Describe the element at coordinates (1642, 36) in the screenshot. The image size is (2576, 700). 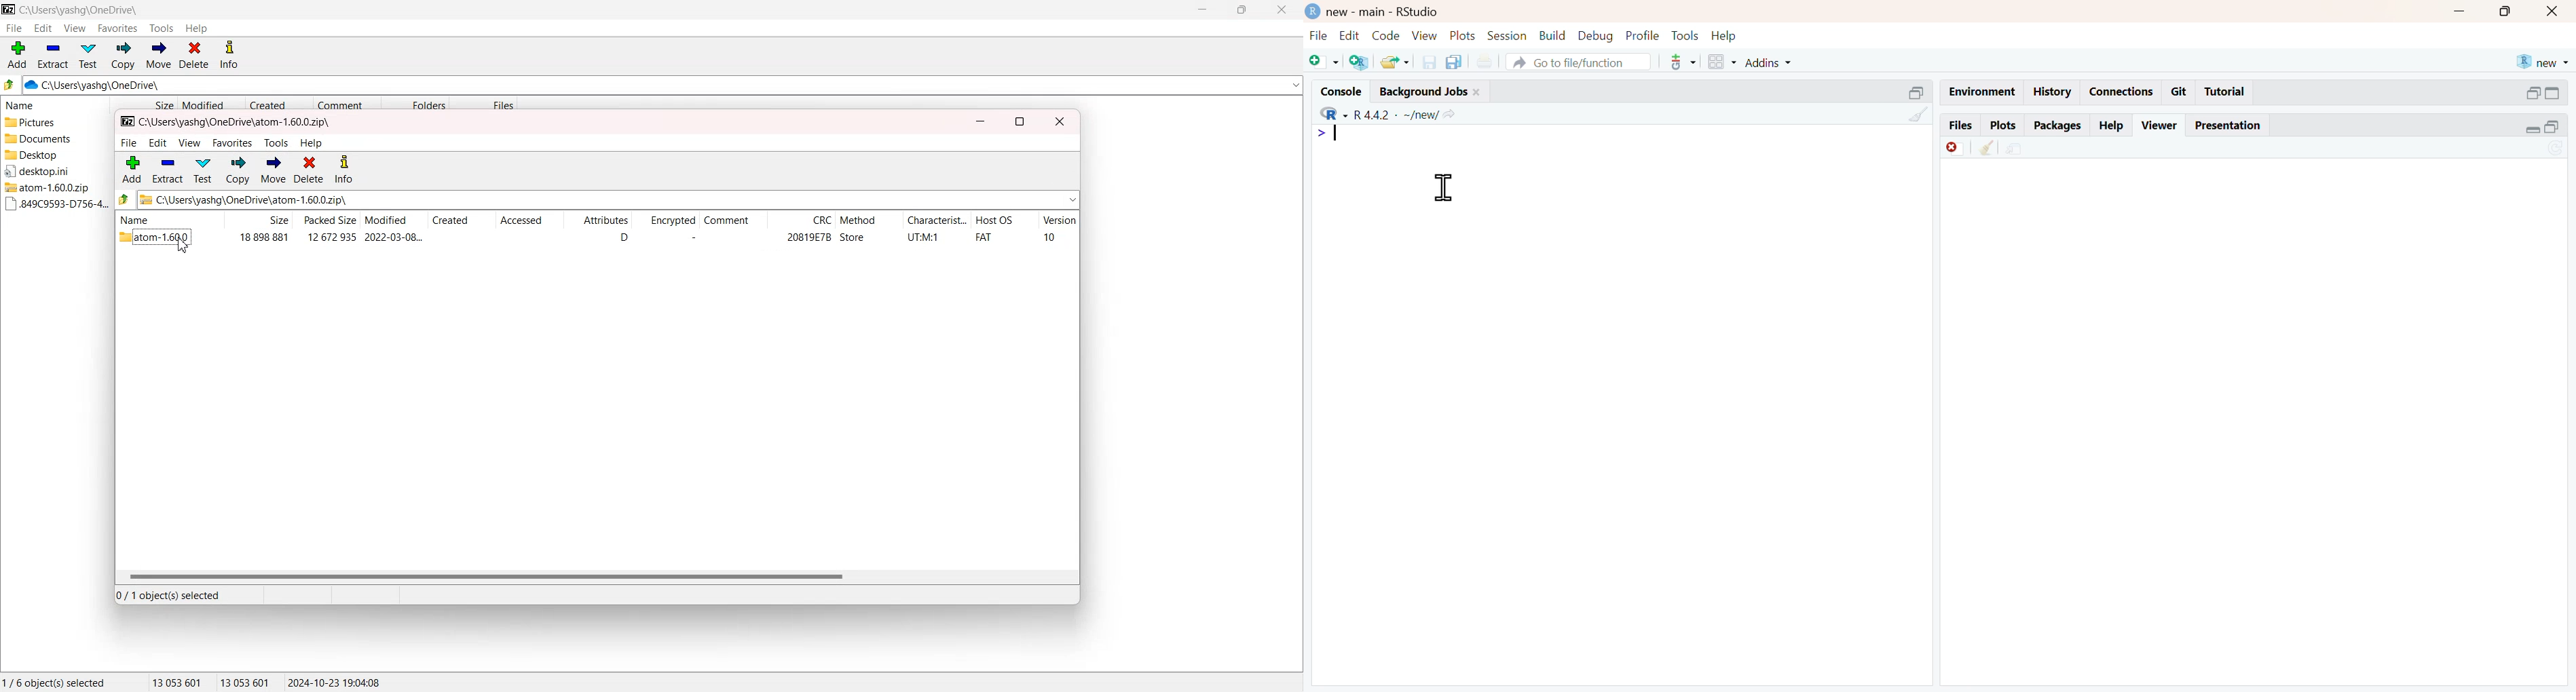
I see `Profile` at that location.